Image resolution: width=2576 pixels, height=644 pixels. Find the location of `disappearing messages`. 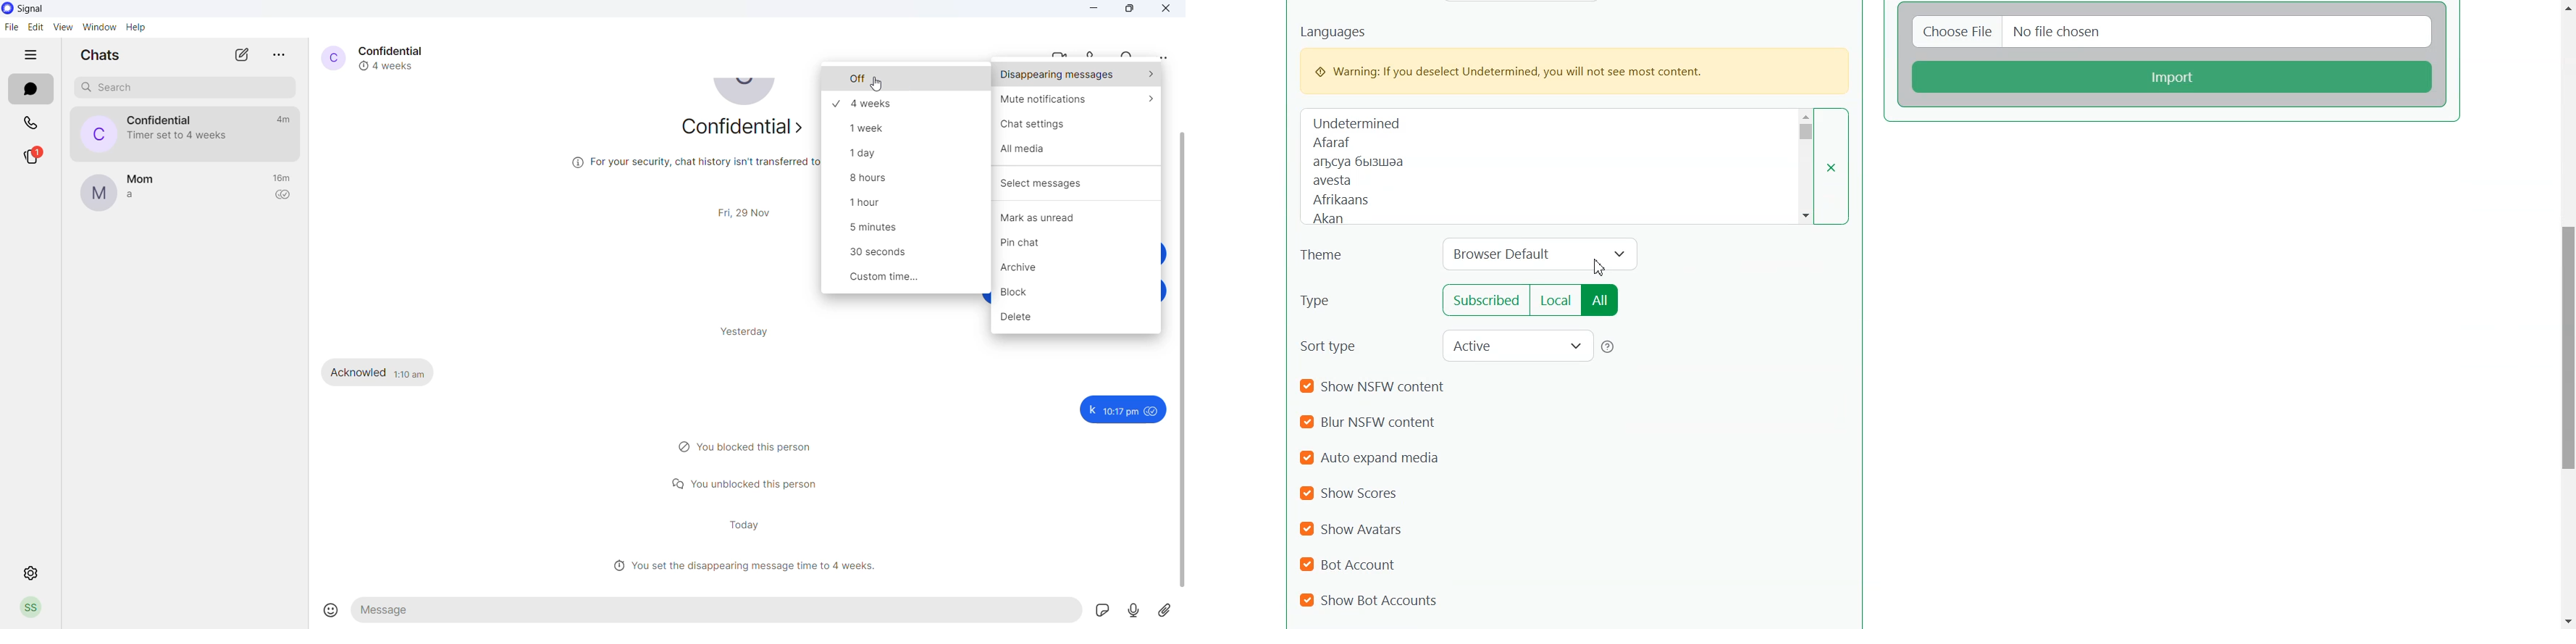

disappearing messages is located at coordinates (1077, 76).